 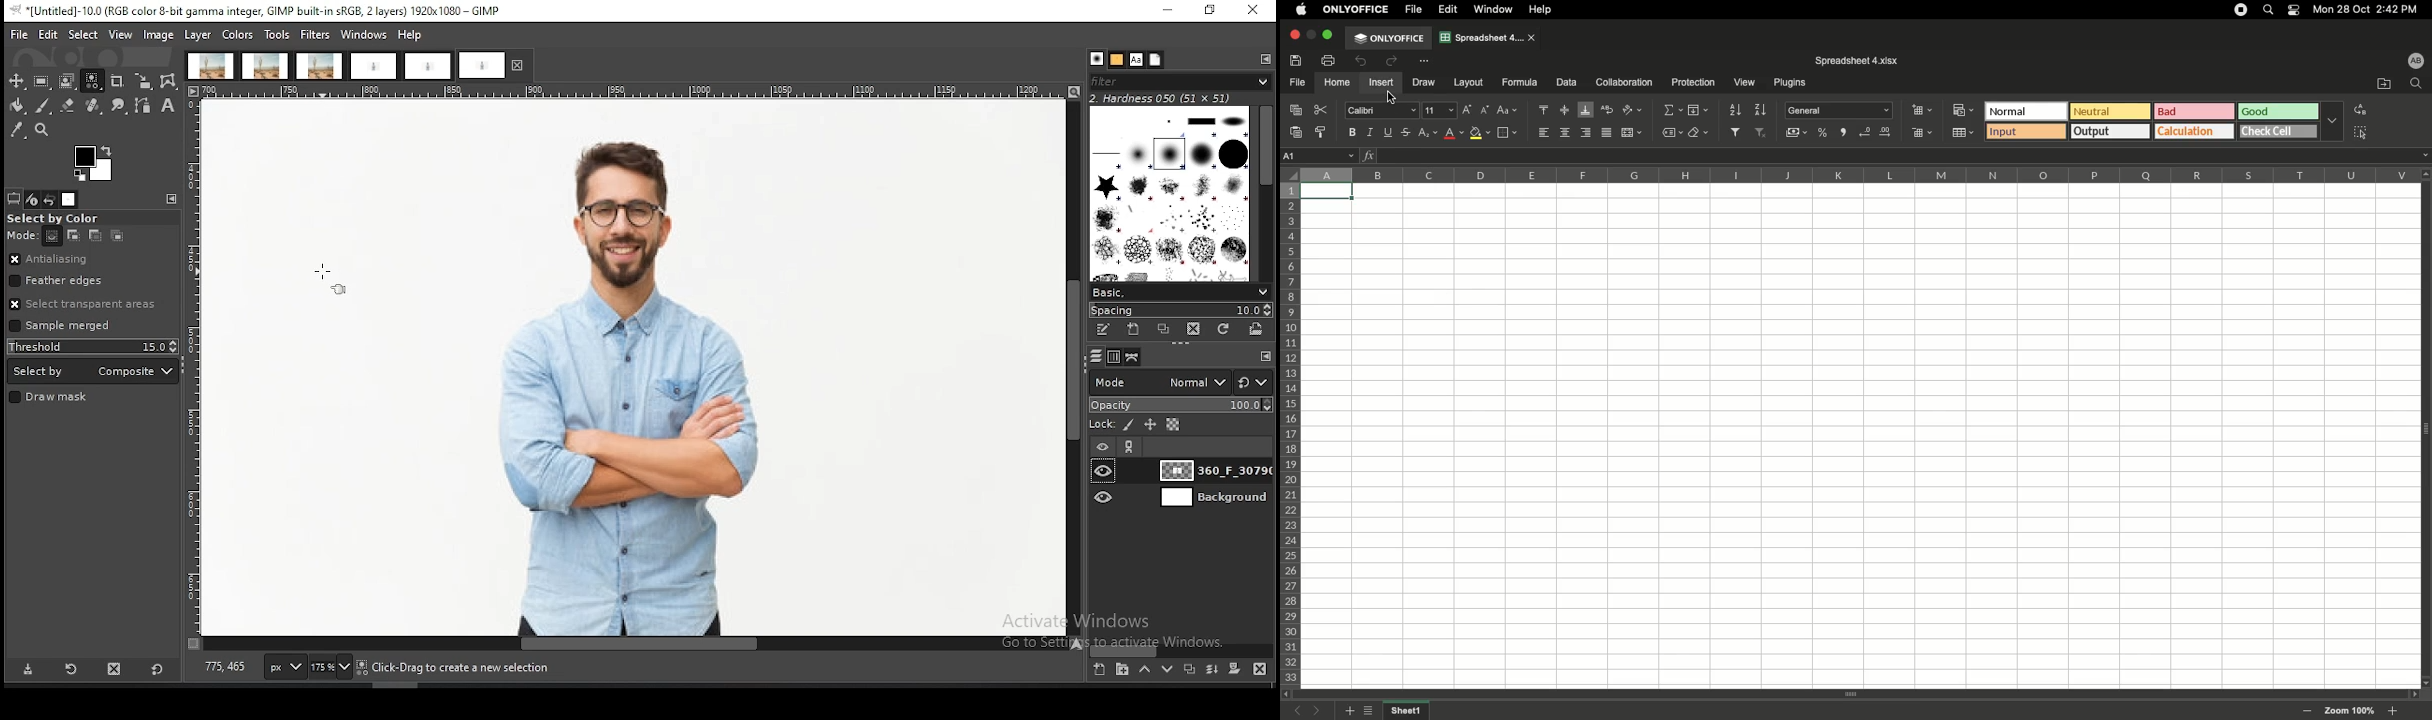 What do you see at coordinates (1567, 132) in the screenshot?
I see `Align center` at bounding box center [1567, 132].